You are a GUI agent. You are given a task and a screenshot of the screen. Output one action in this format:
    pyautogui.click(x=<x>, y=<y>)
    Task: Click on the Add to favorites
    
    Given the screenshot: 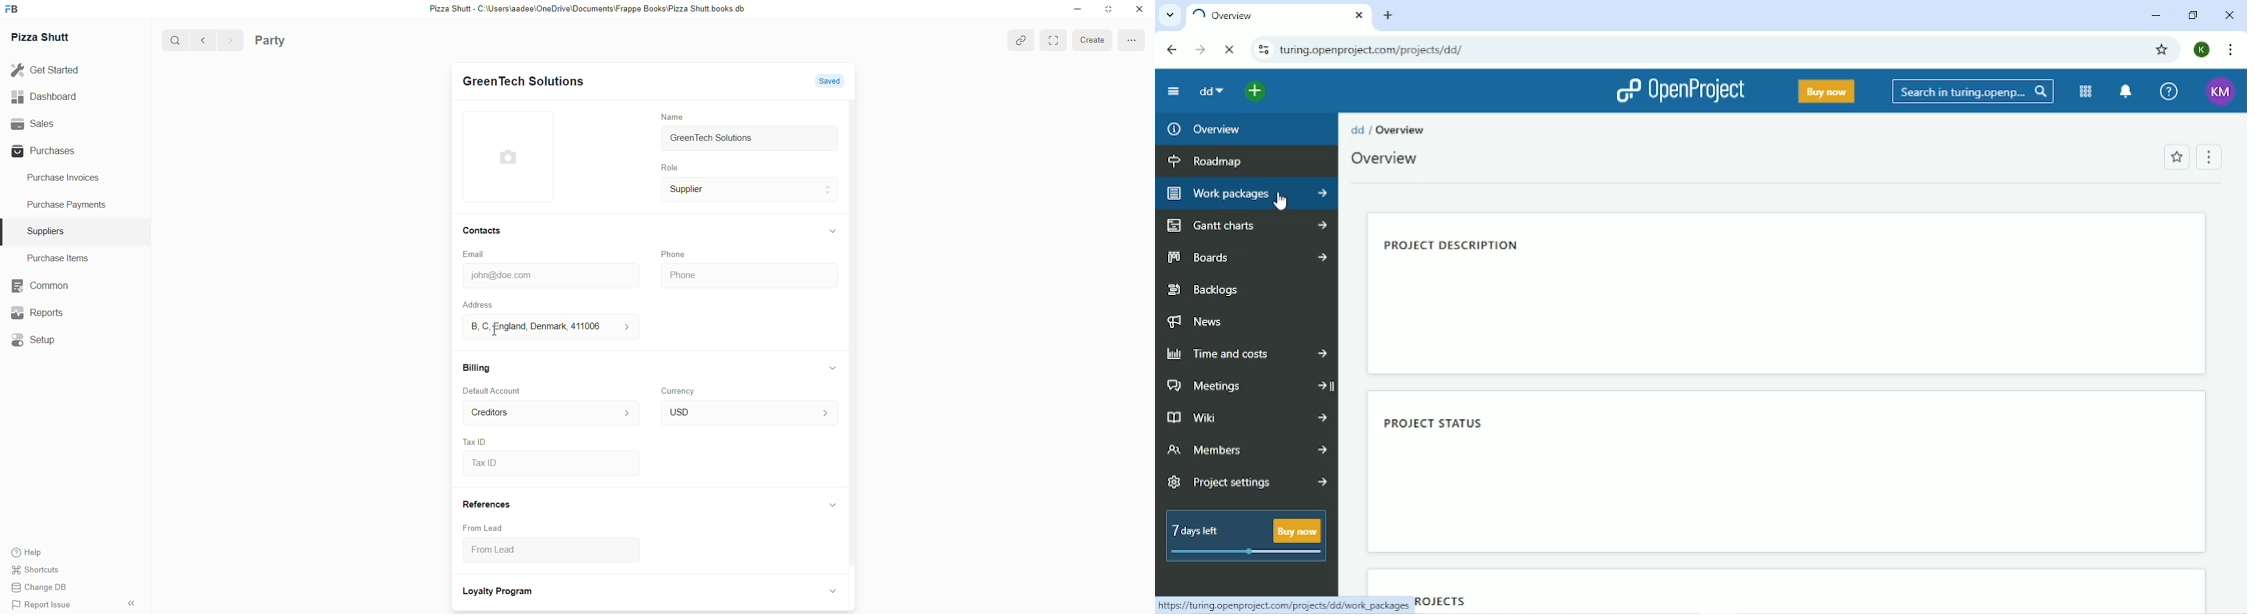 What is the action you would take?
    pyautogui.click(x=2177, y=157)
    